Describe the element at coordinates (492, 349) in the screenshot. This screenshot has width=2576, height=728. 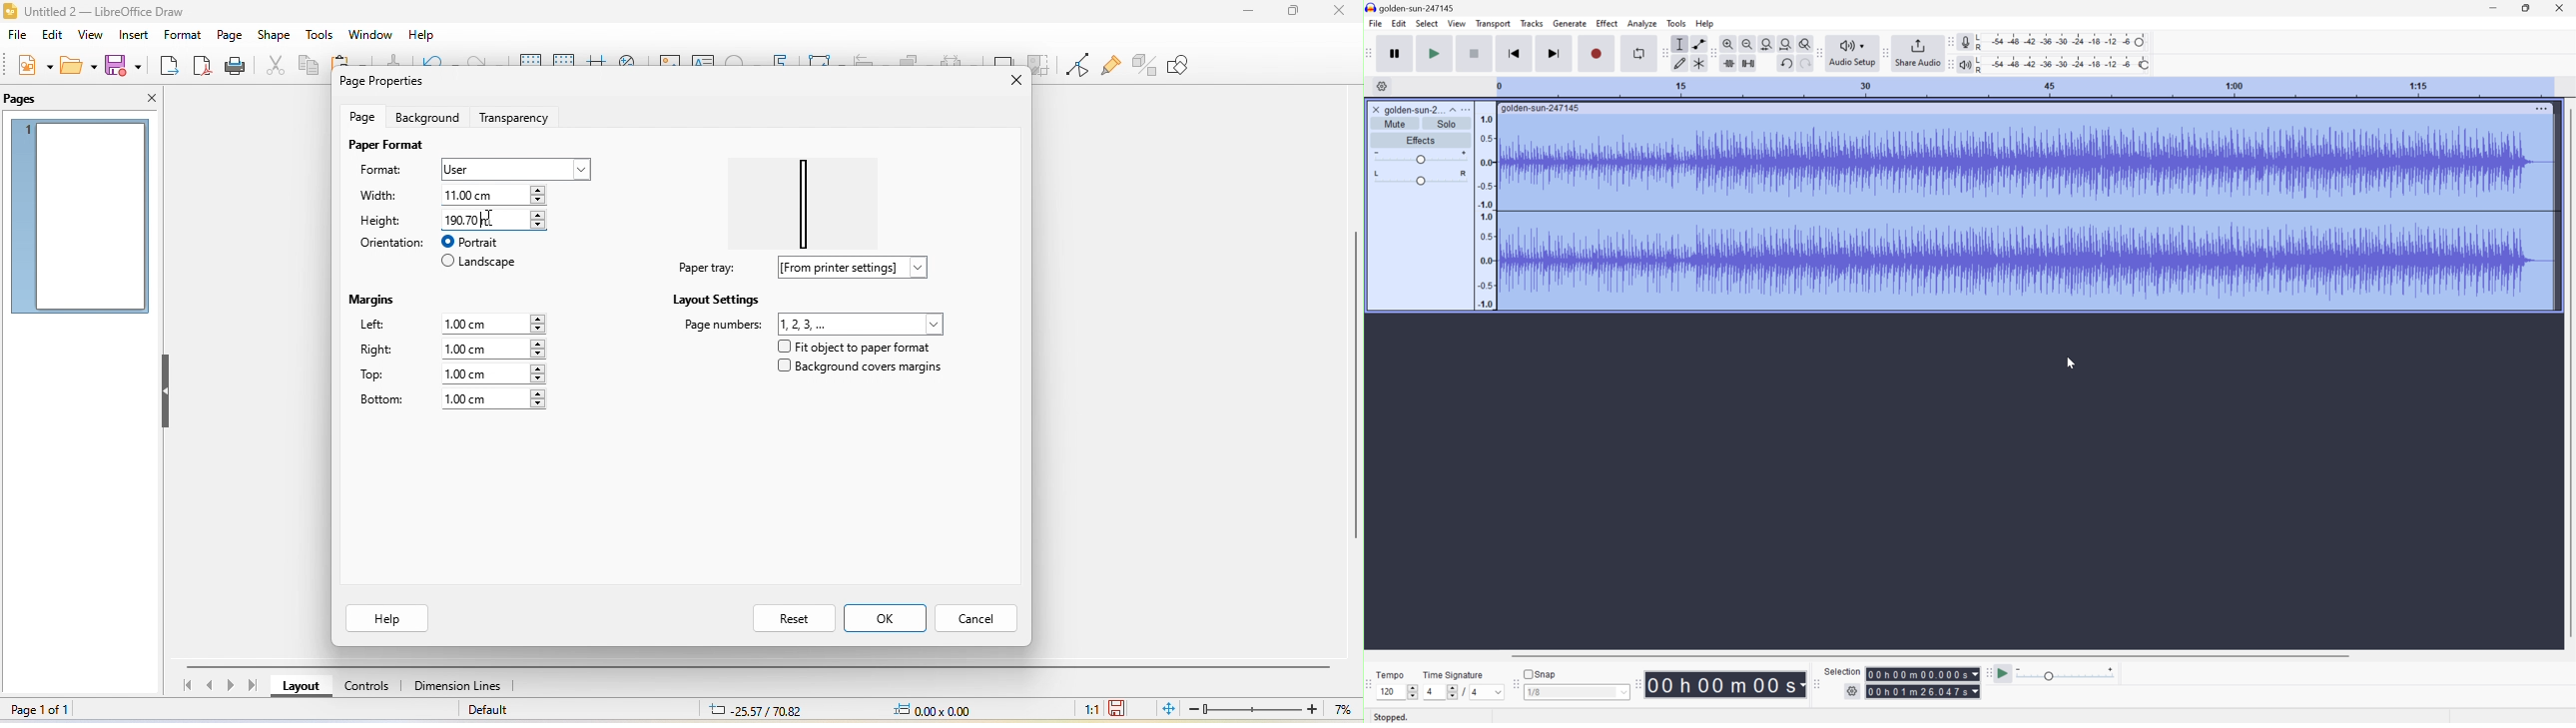
I see `1.00 cm` at that location.